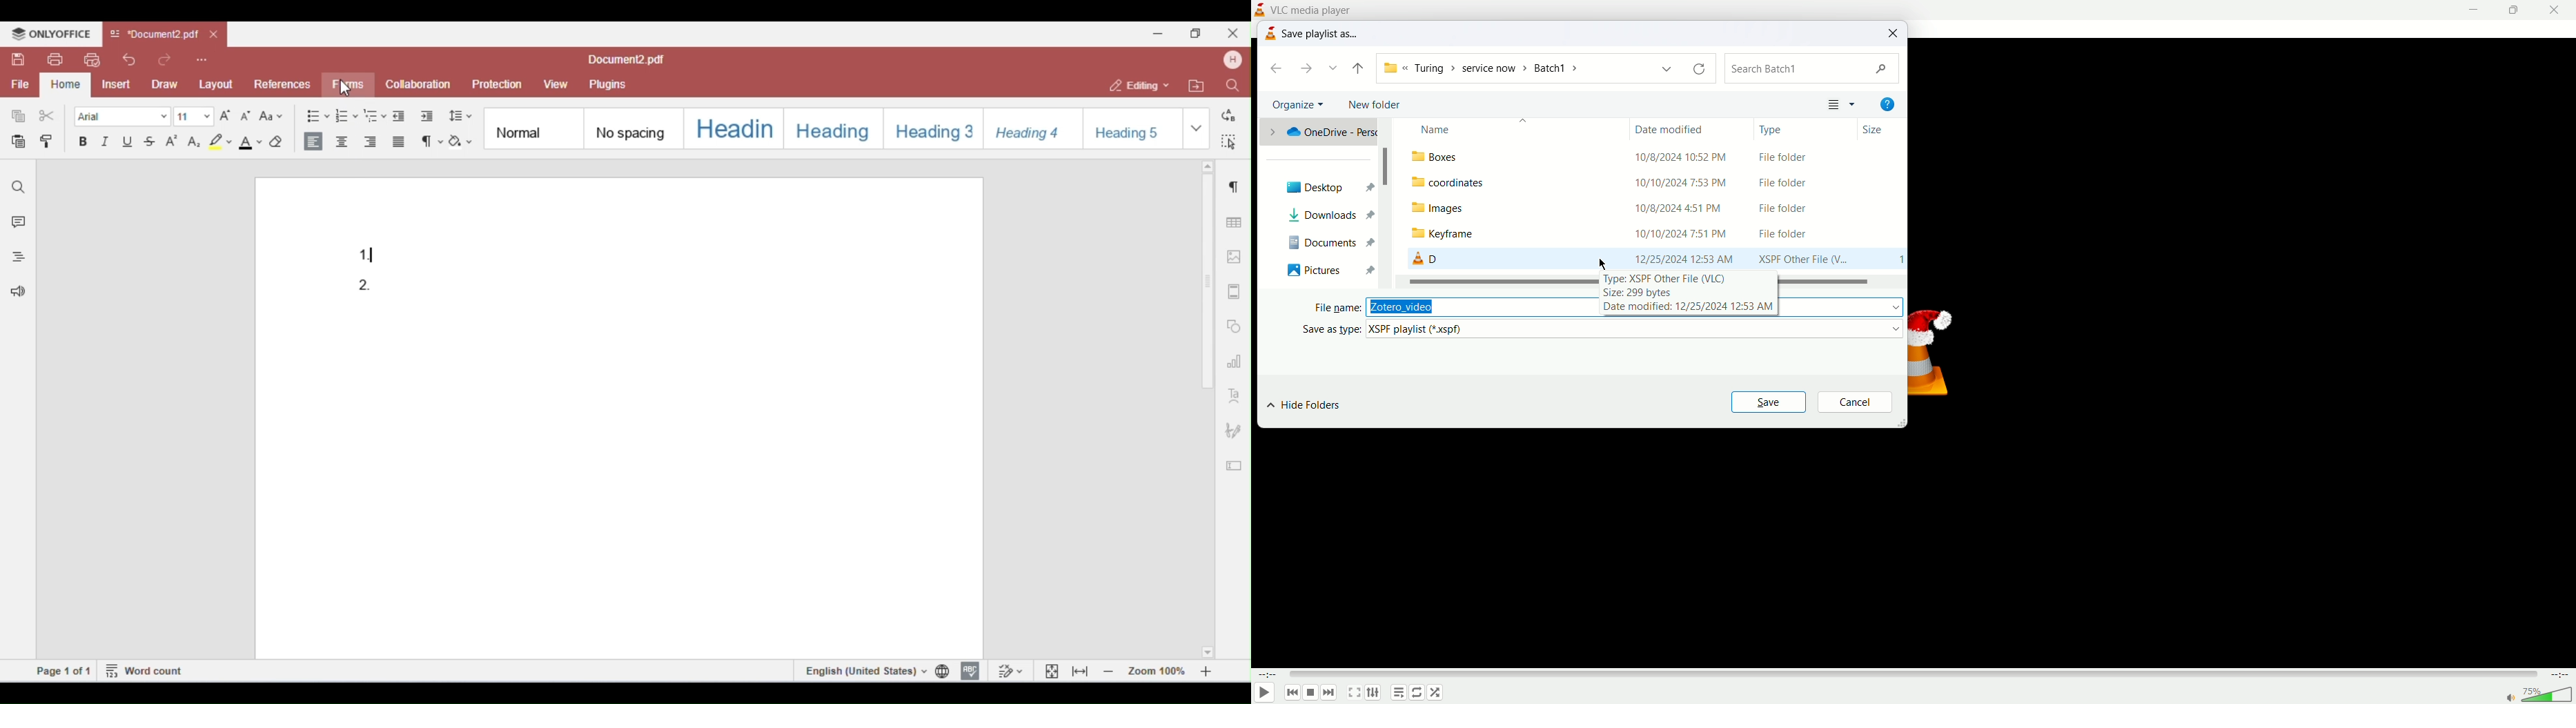 This screenshot has height=728, width=2576. Describe the element at coordinates (2512, 699) in the screenshot. I see `mute` at that location.